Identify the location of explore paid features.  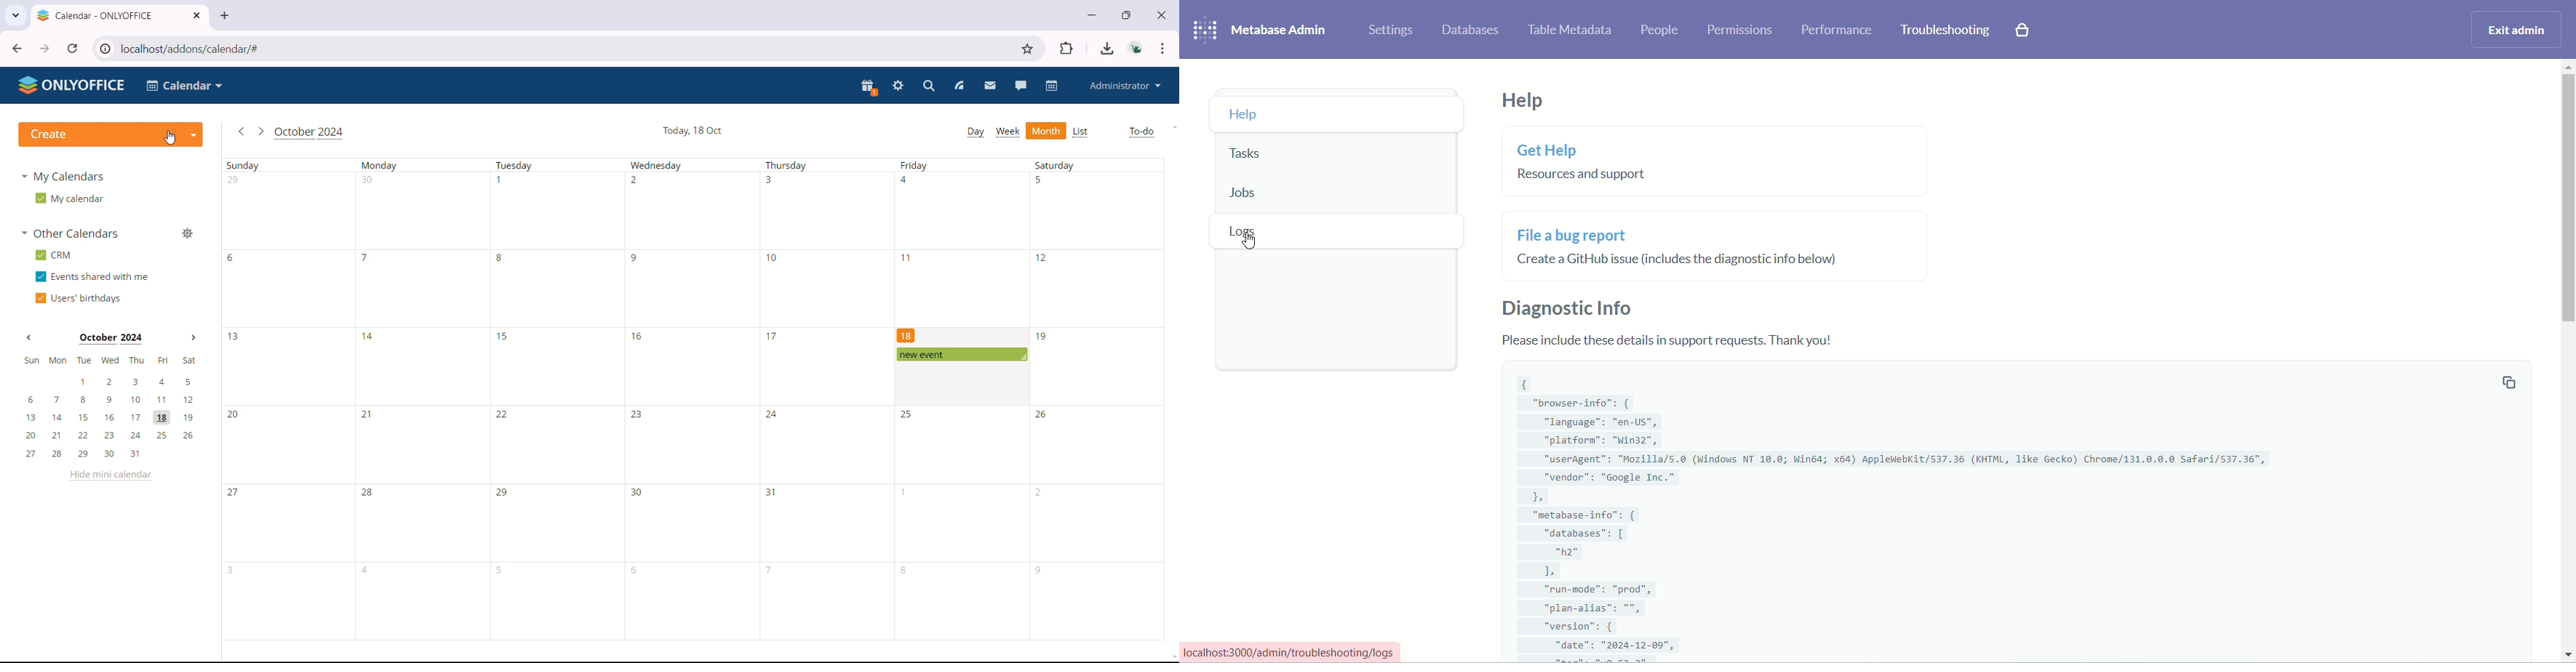
(2024, 31).